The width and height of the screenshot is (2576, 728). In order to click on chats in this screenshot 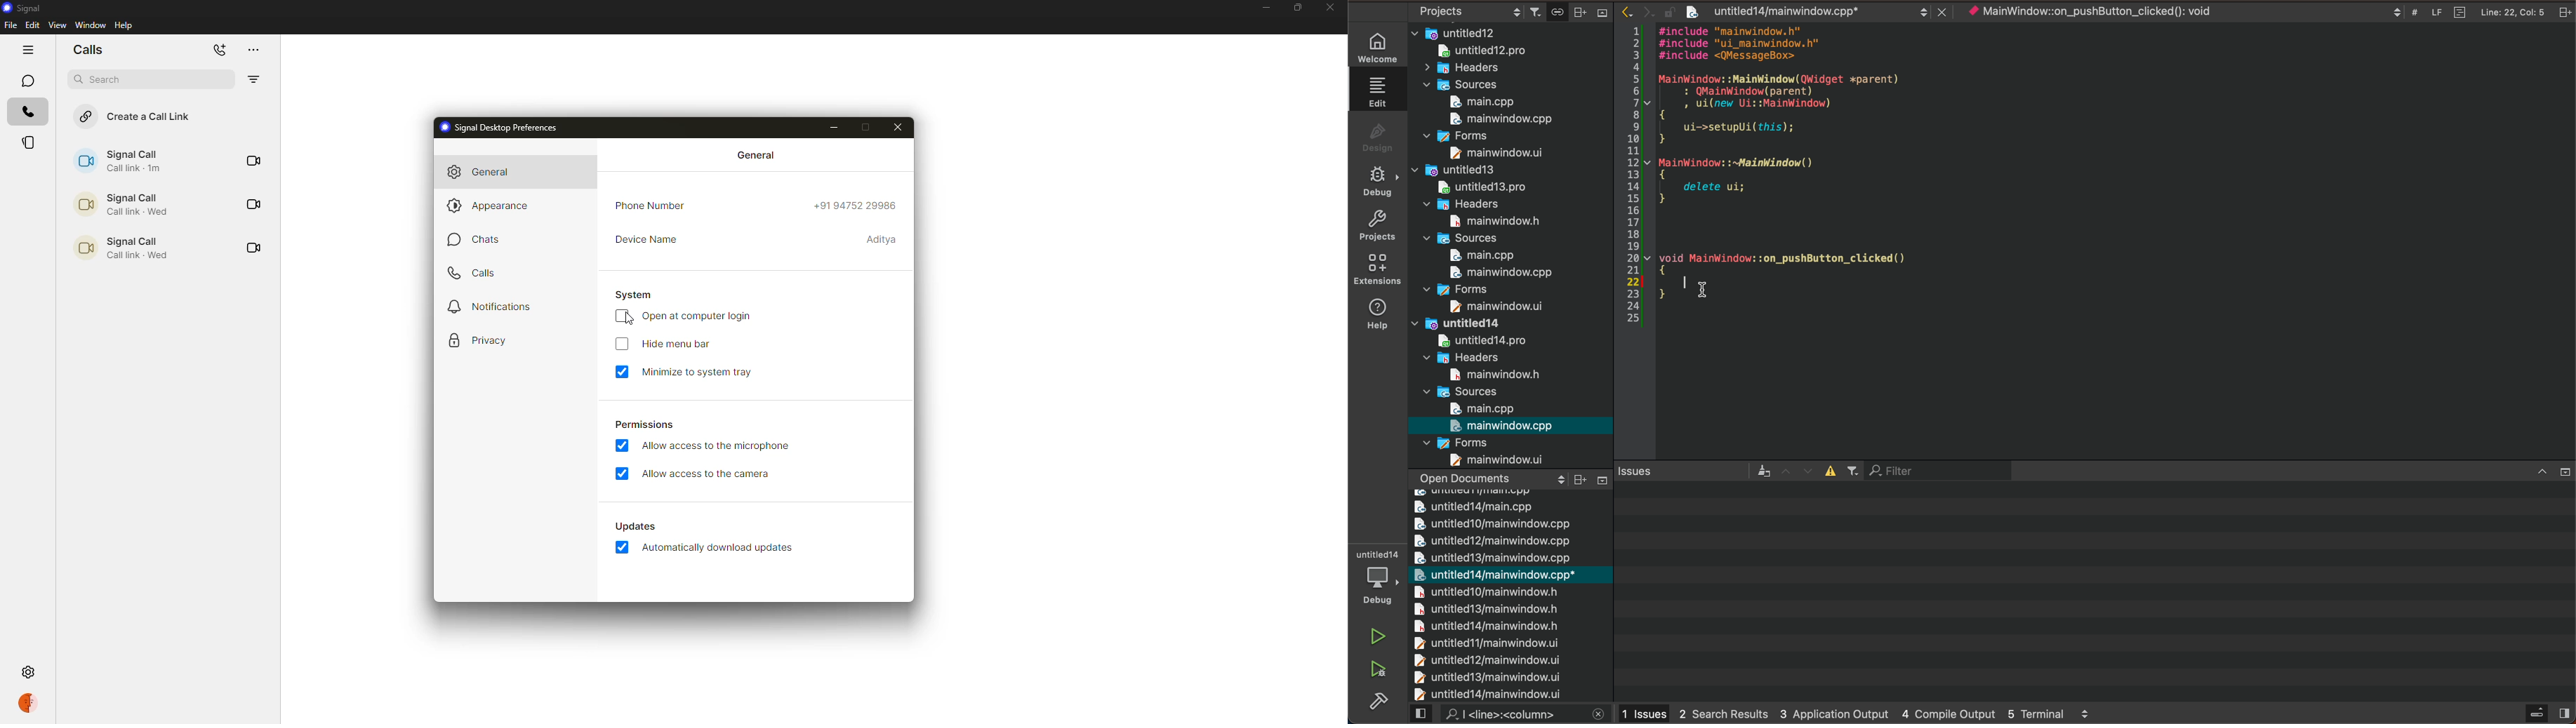, I will do `click(88, 49)`.